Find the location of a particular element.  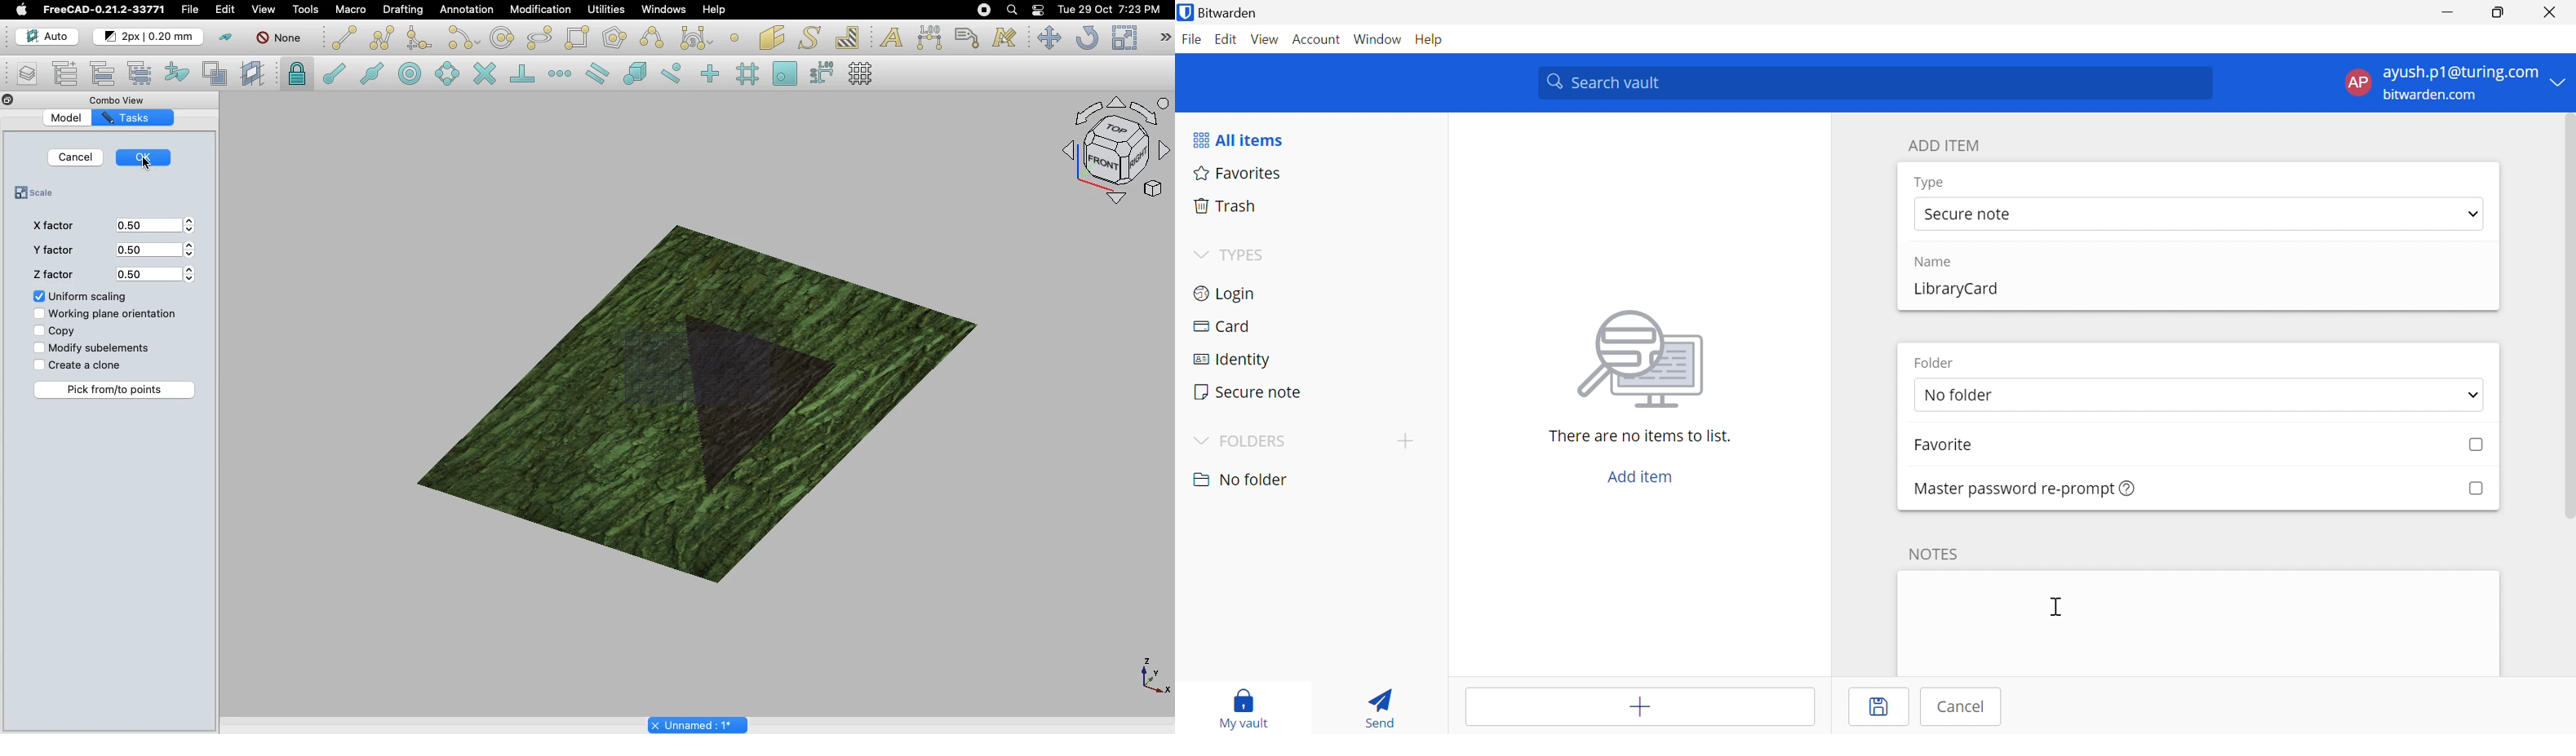

Fillet is located at coordinates (419, 38).